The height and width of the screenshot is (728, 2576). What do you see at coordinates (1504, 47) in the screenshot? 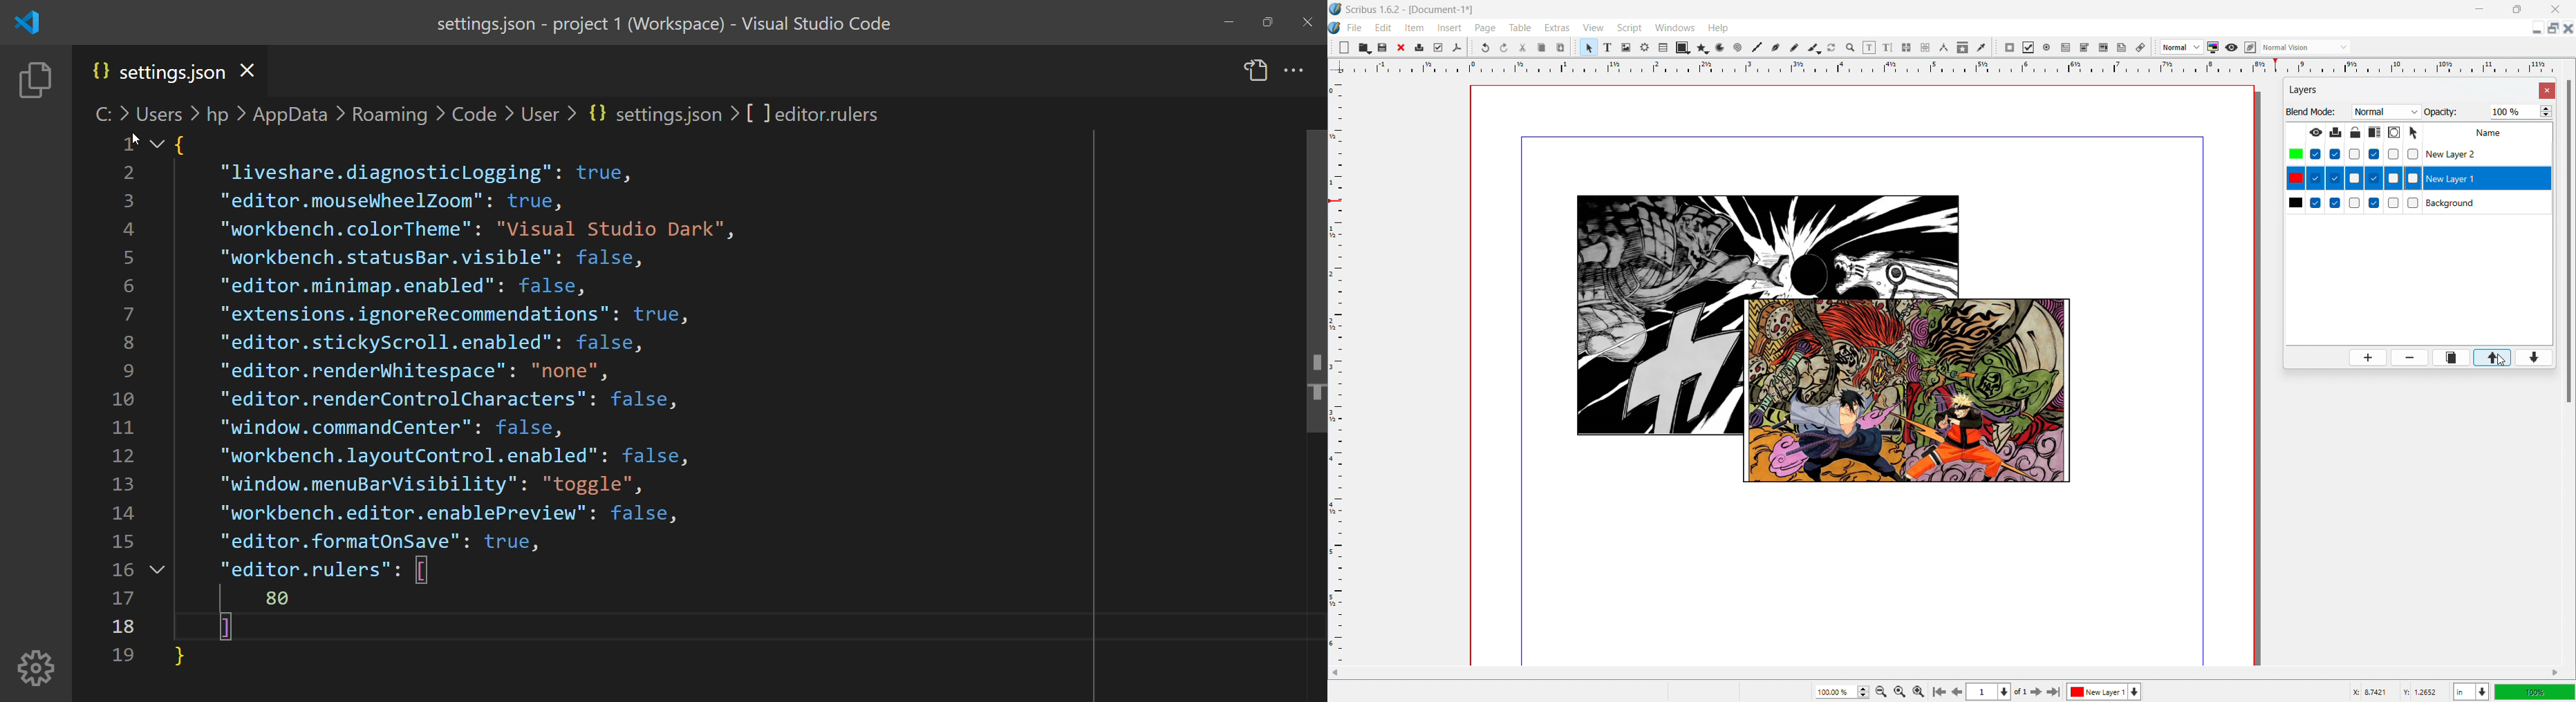
I see `redo` at bounding box center [1504, 47].